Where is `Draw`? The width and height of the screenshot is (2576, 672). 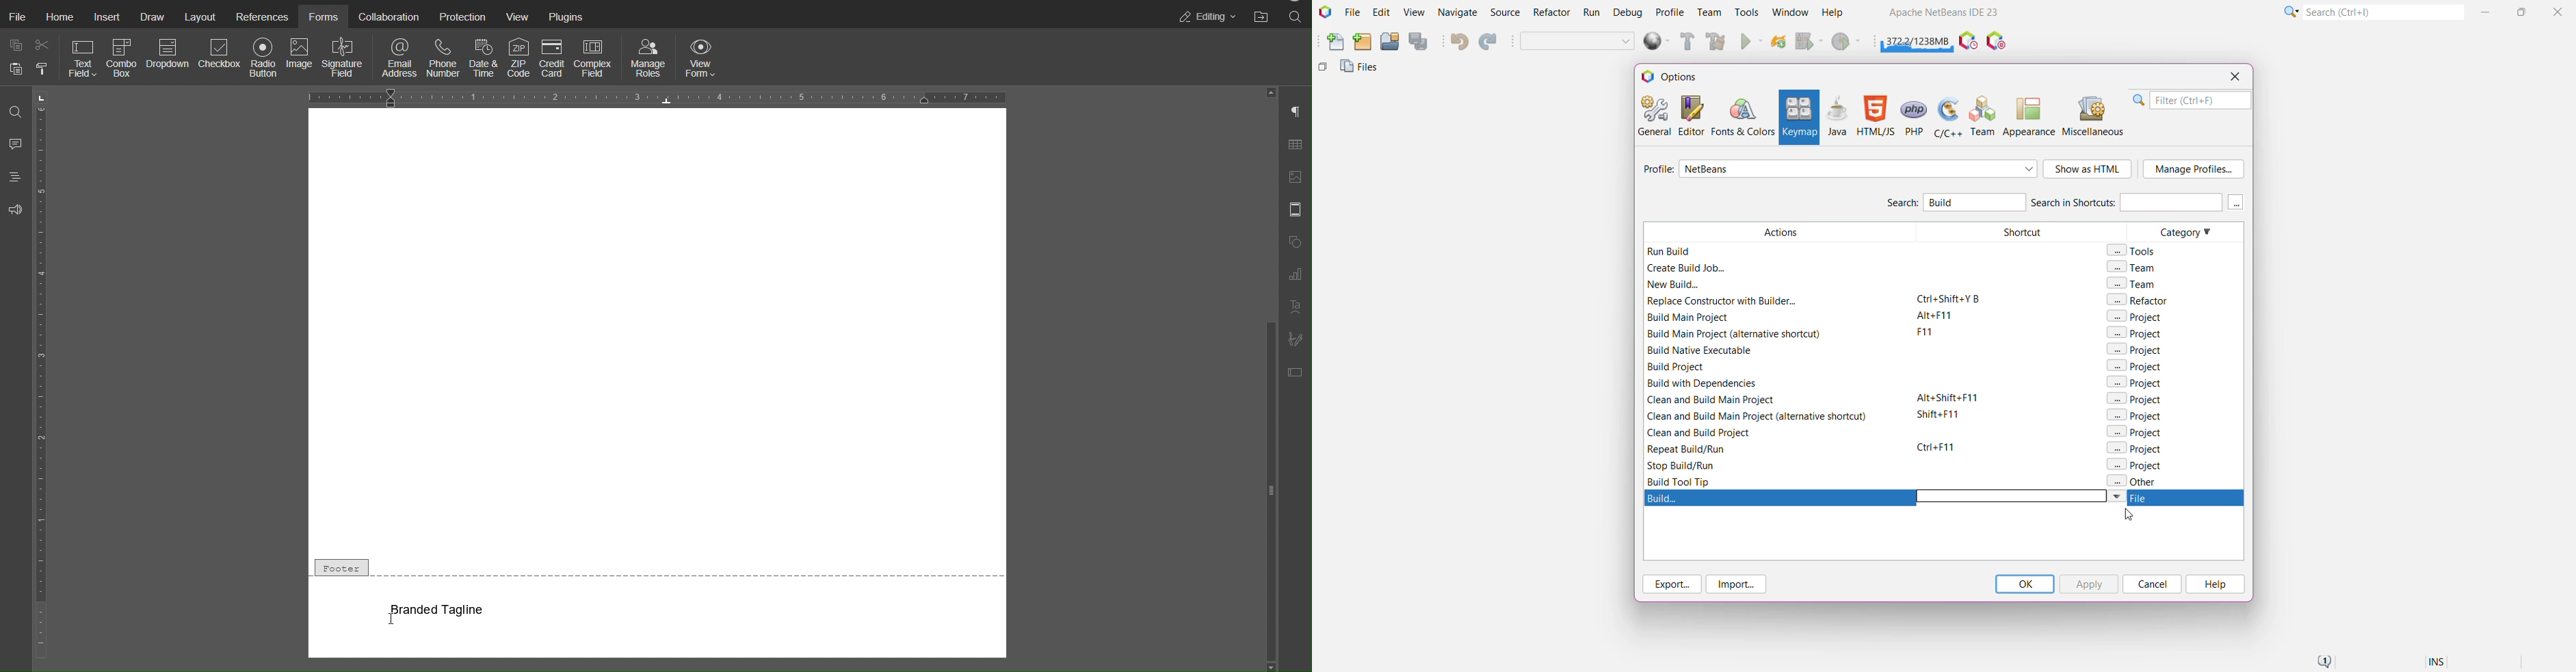 Draw is located at coordinates (157, 16).